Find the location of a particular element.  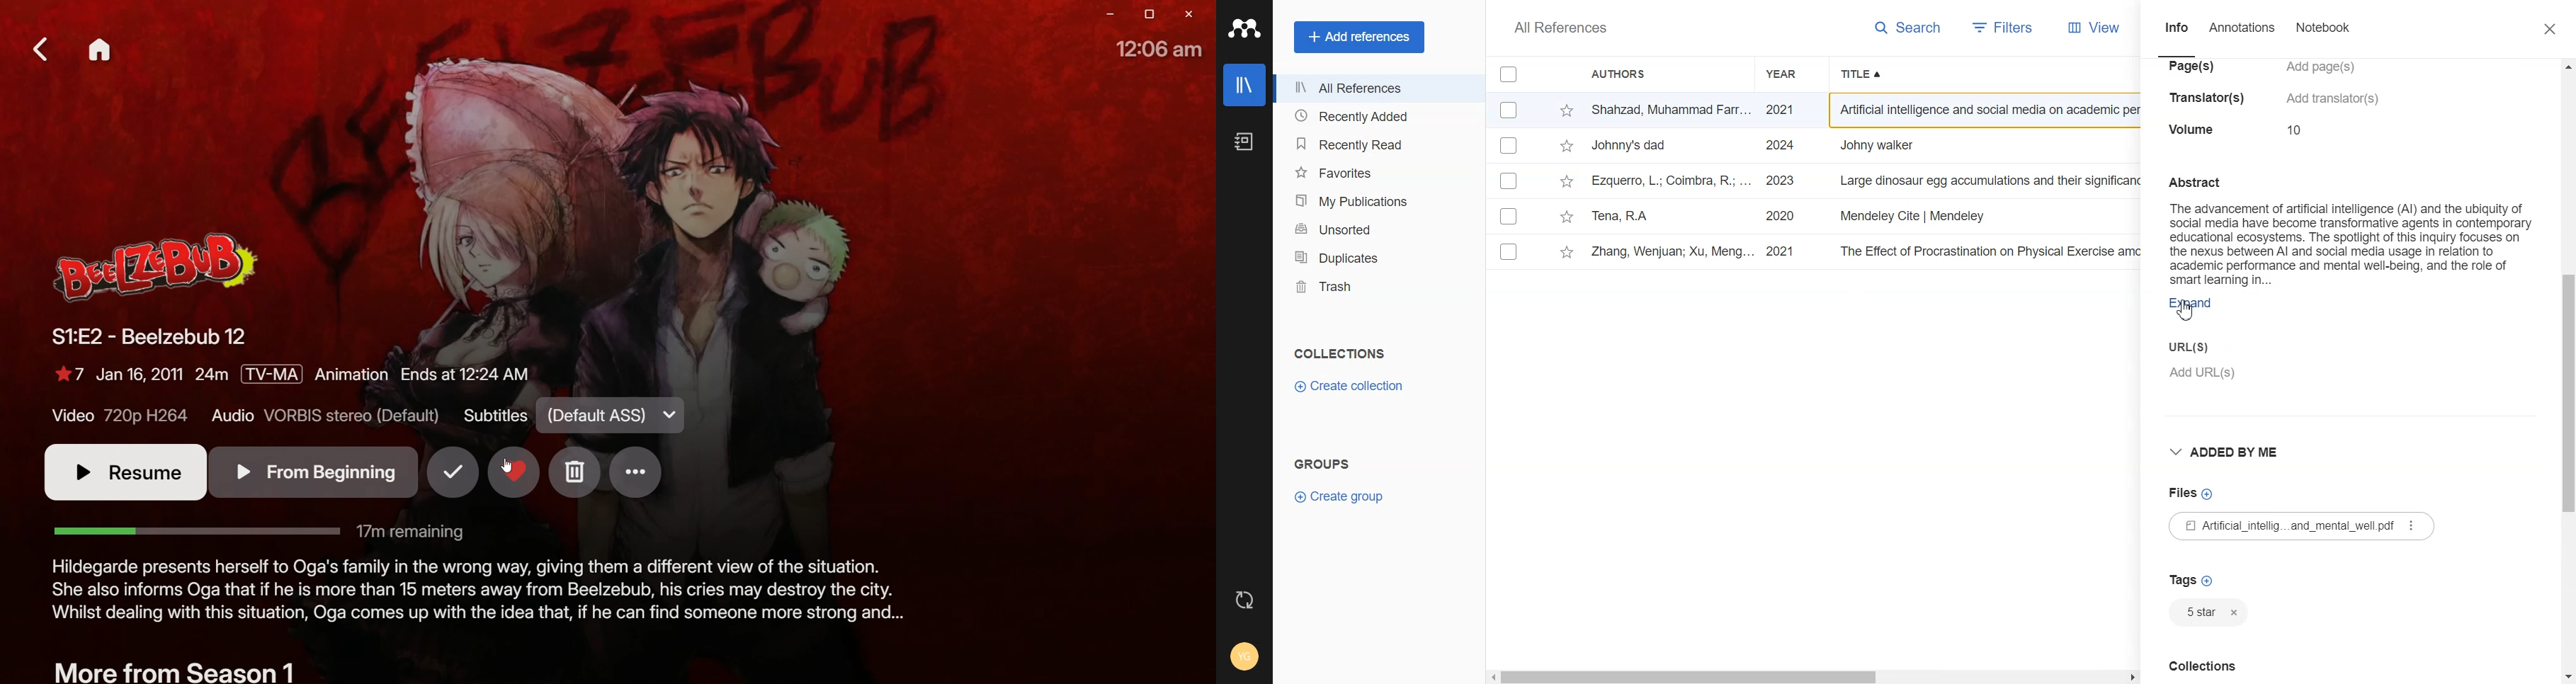

Files is located at coordinates (2192, 494).